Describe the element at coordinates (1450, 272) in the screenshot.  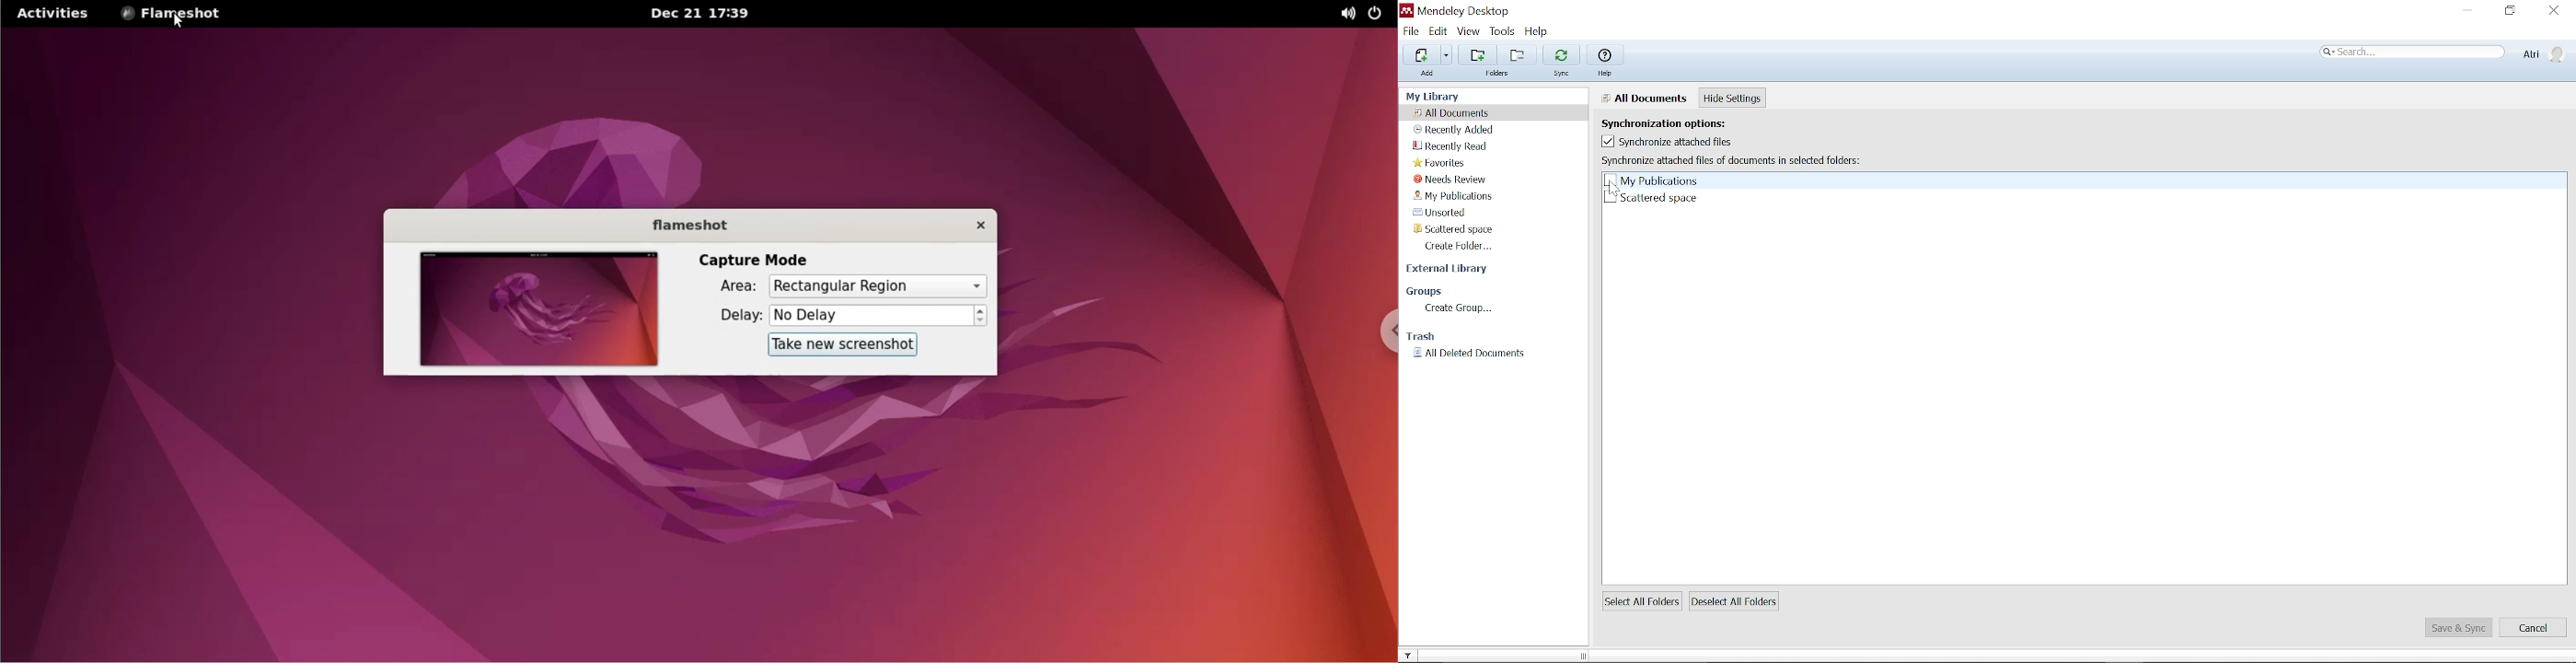
I see `External library` at that location.